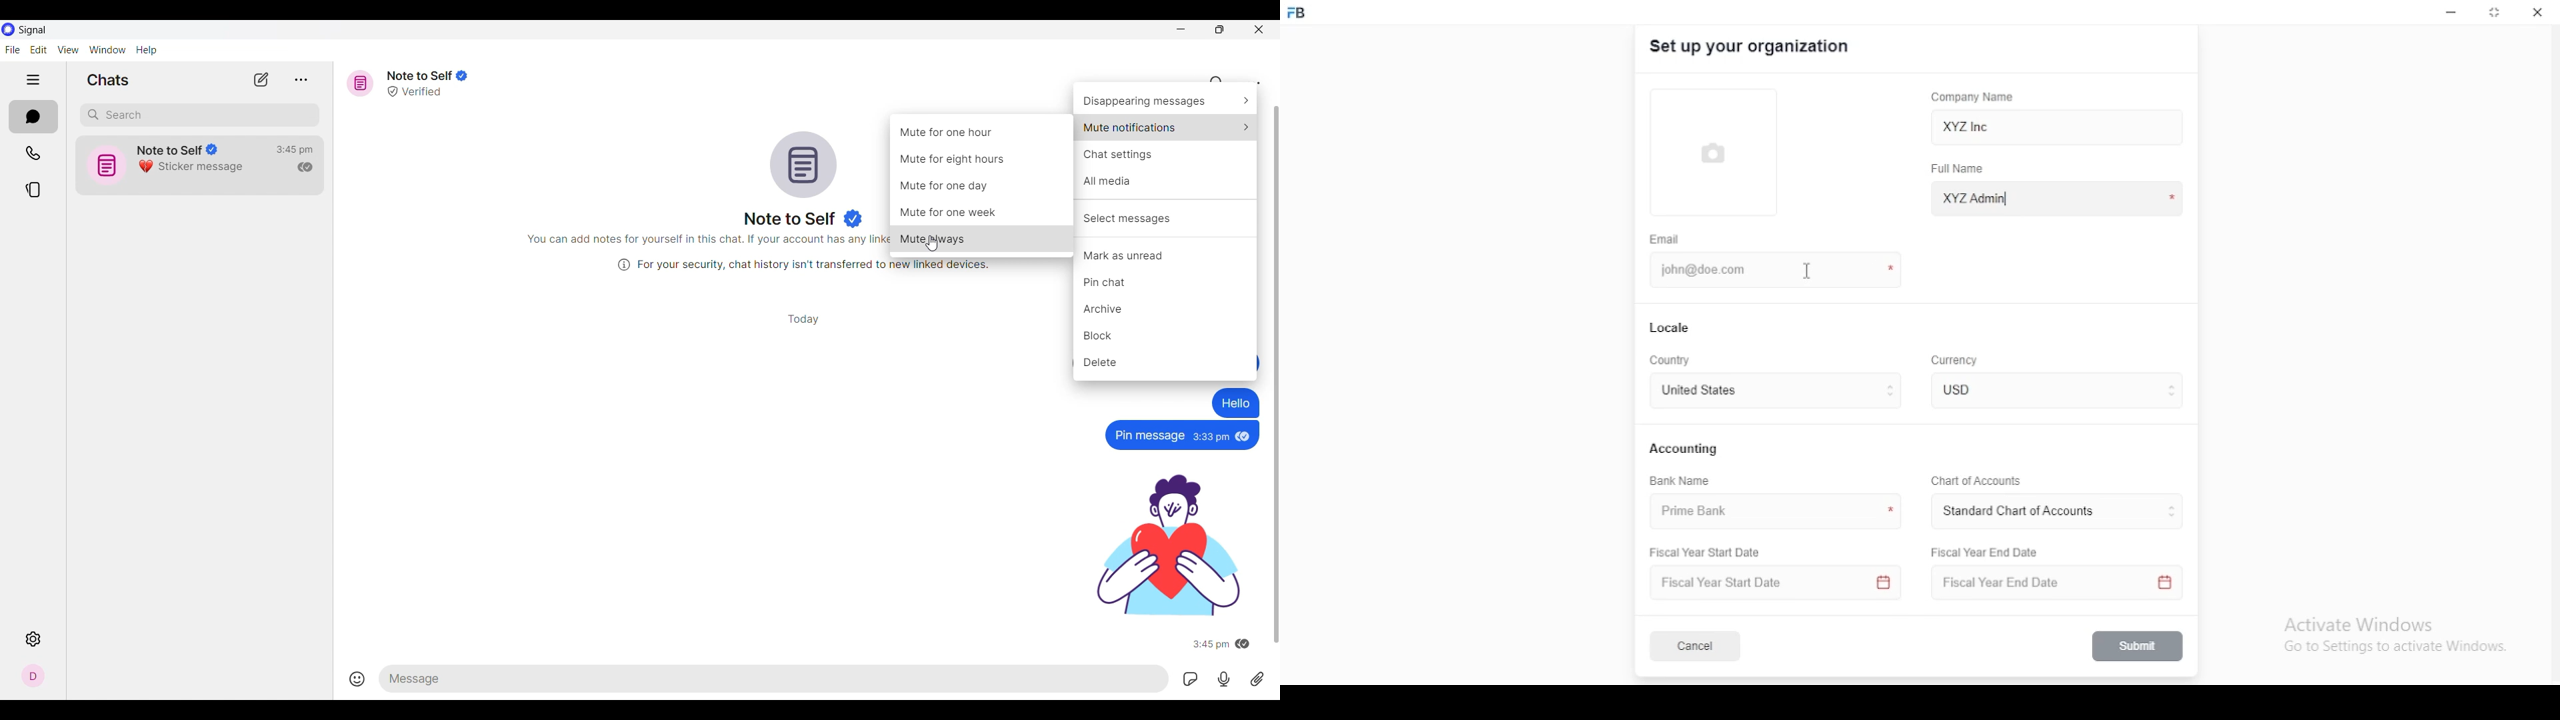 This screenshot has height=728, width=2576. I want to click on united states, so click(1698, 392).